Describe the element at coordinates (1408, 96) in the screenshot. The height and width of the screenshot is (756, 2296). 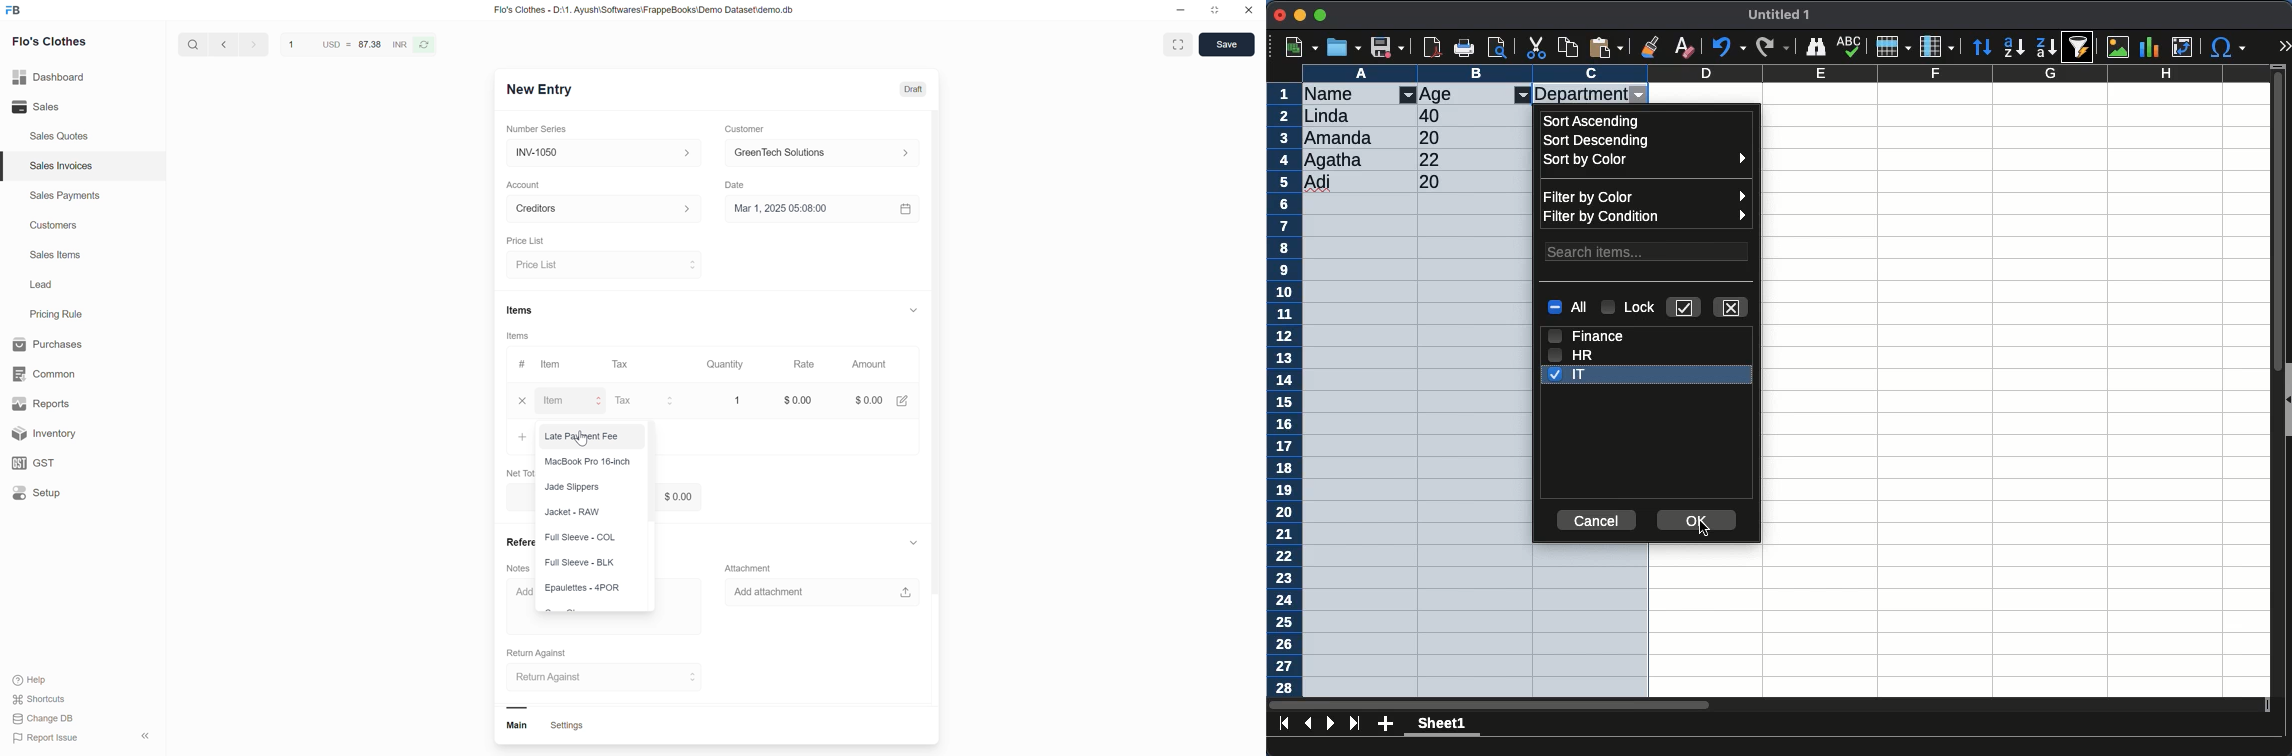
I see `filter` at that location.